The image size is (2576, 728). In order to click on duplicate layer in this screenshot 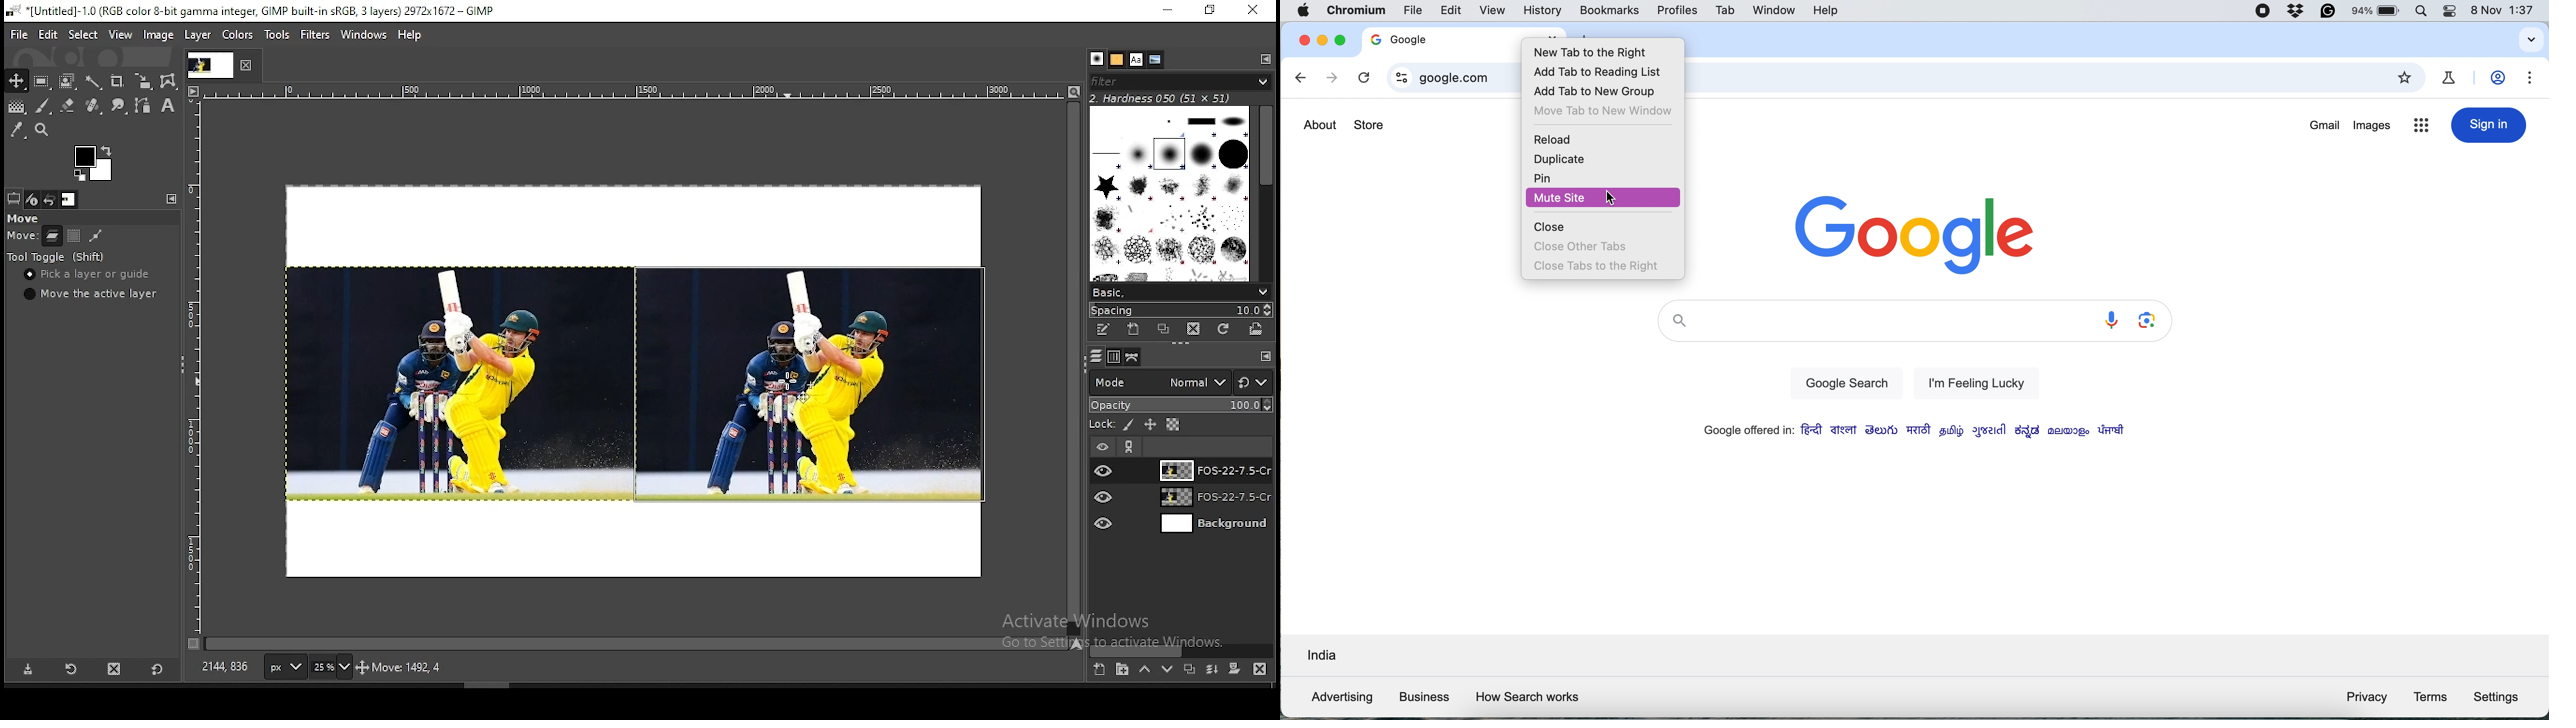, I will do `click(1186, 672)`.